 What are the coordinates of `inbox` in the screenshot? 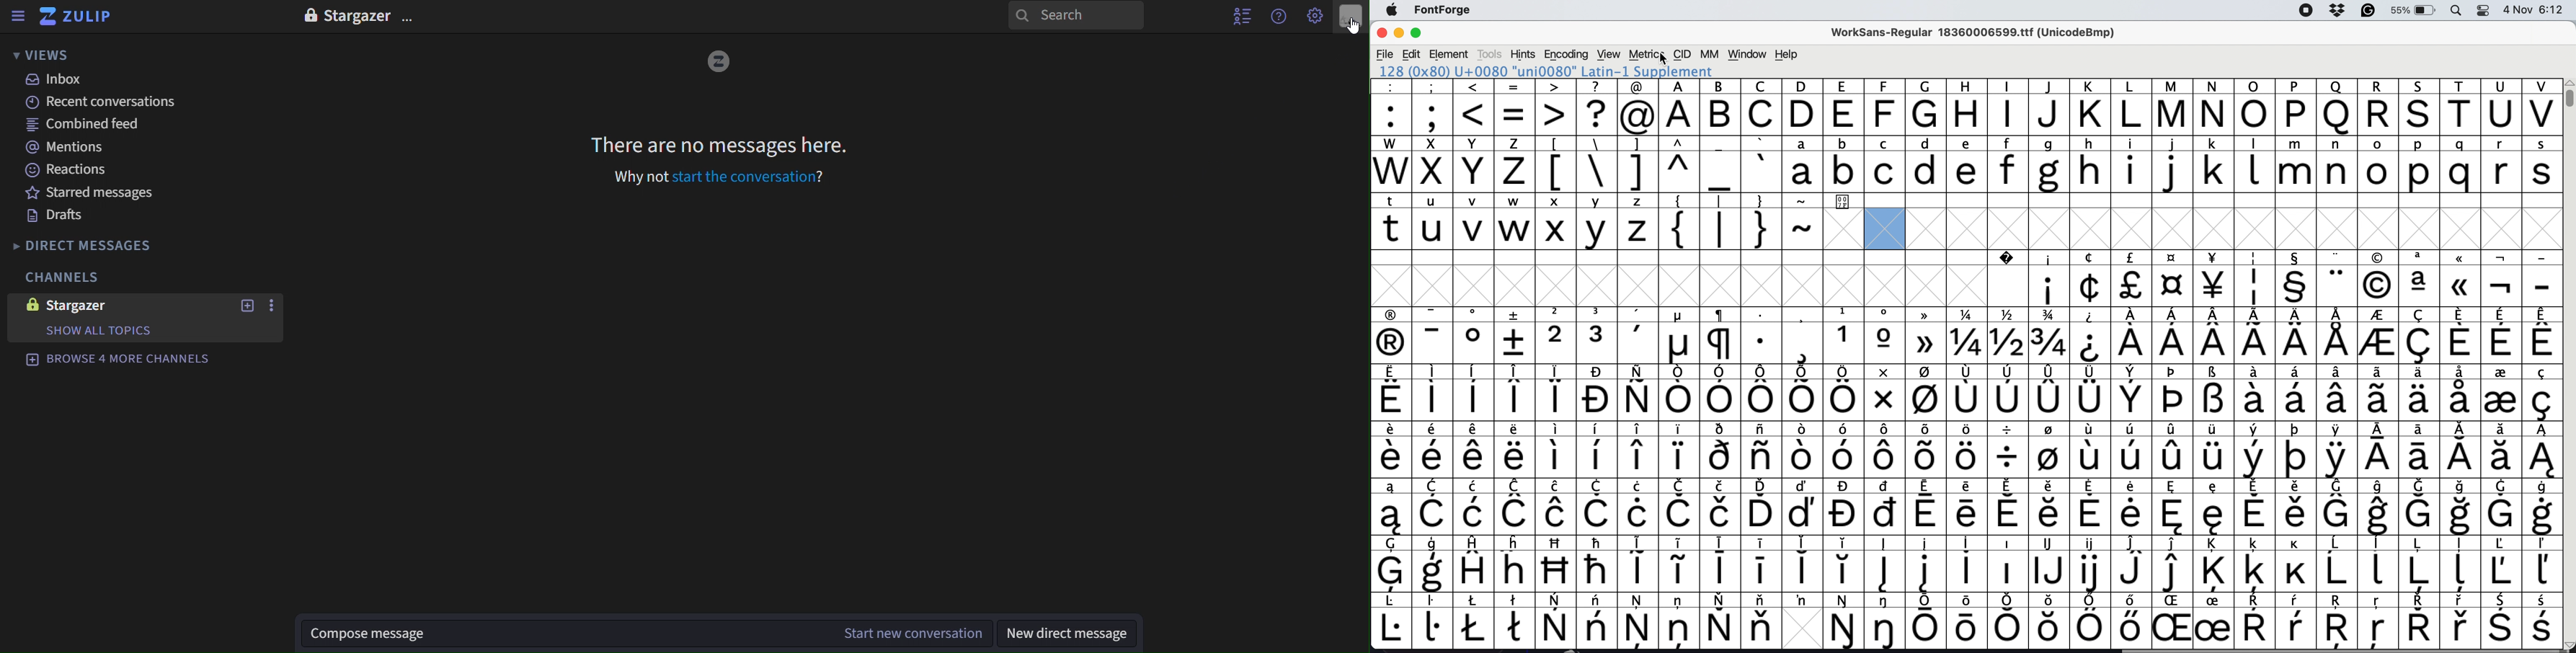 It's located at (57, 81).